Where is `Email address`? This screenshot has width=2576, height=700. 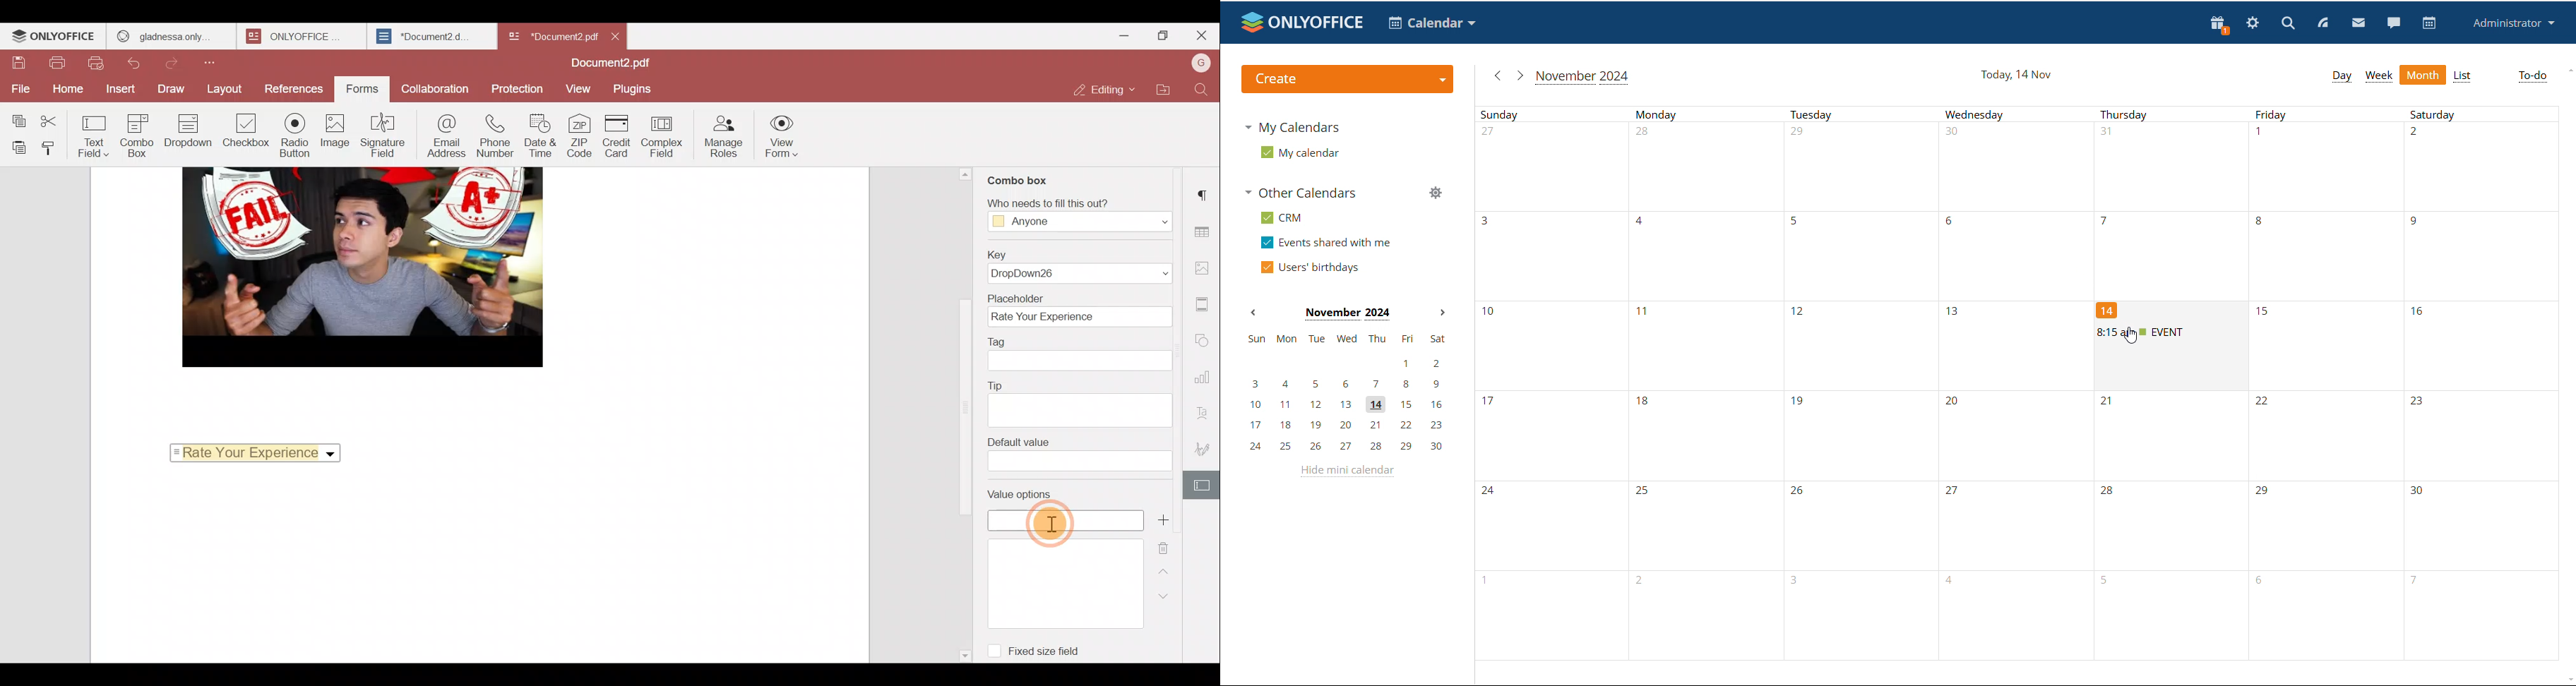 Email address is located at coordinates (445, 135).